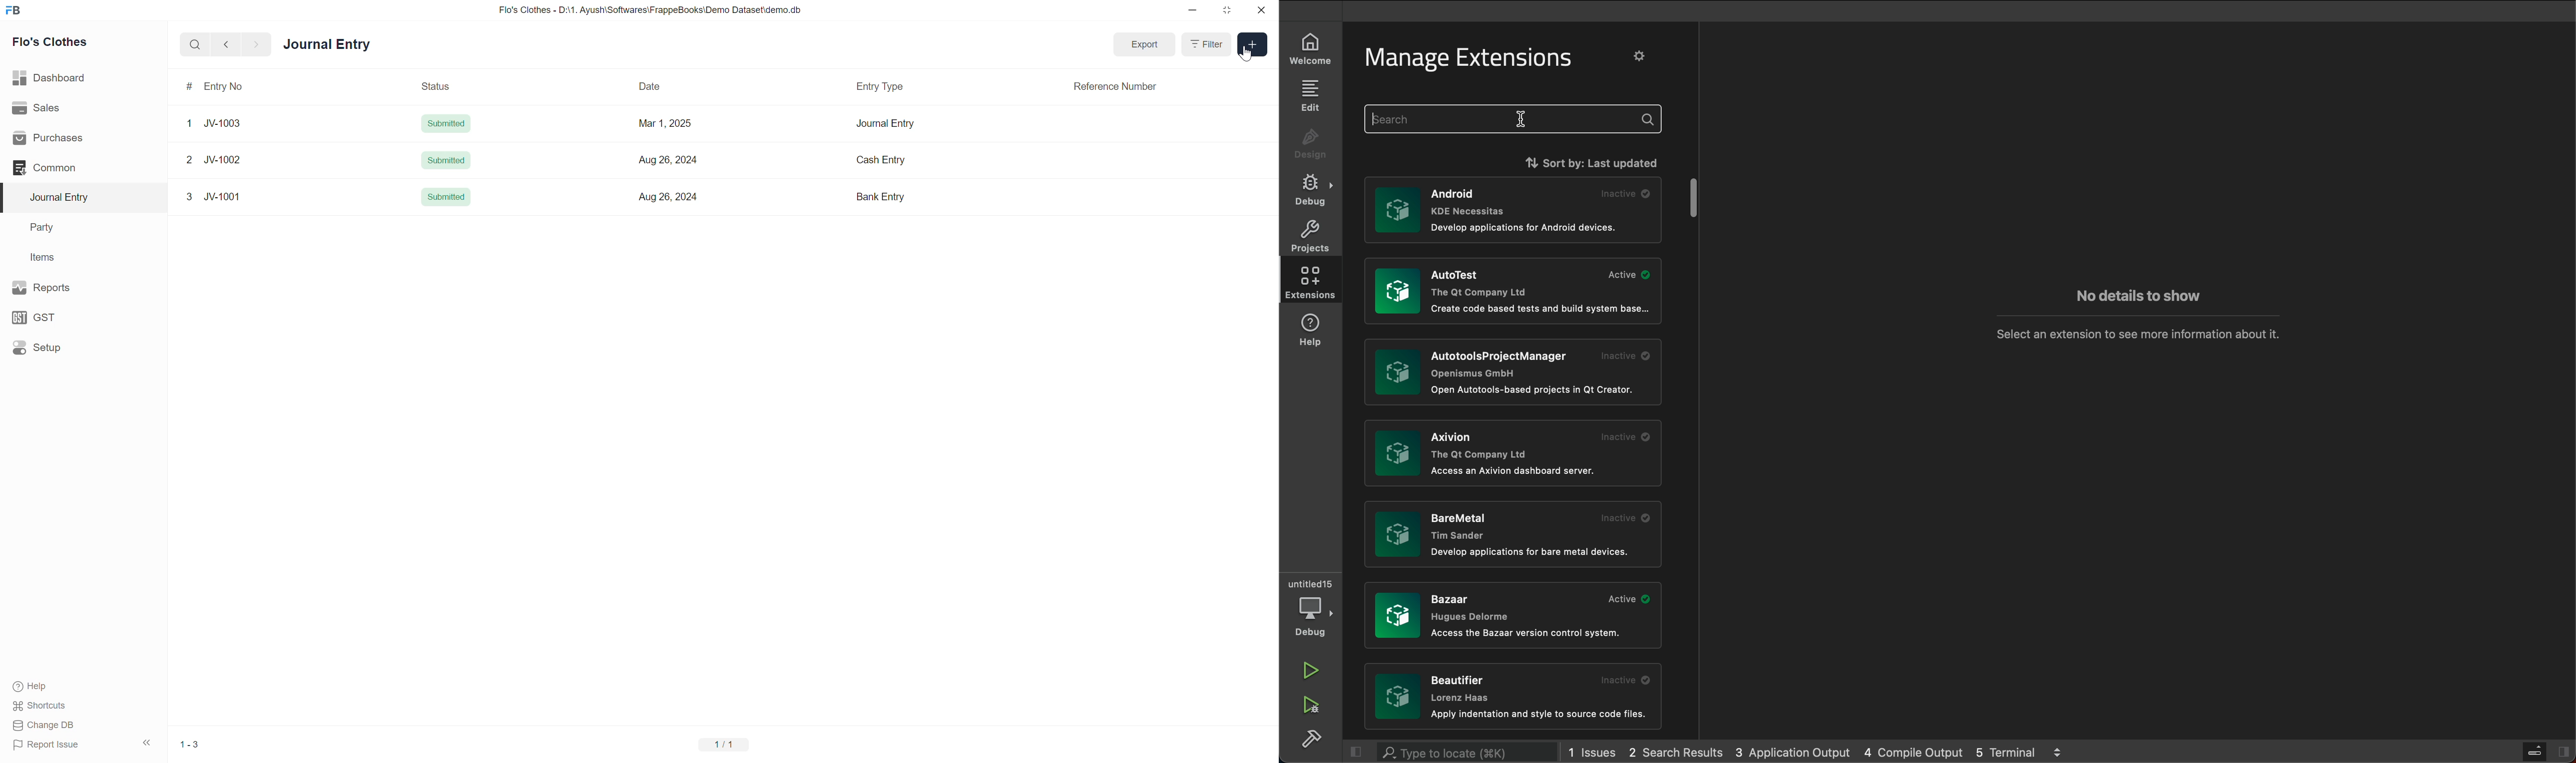  I want to click on Aug 26, 2024, so click(668, 197).